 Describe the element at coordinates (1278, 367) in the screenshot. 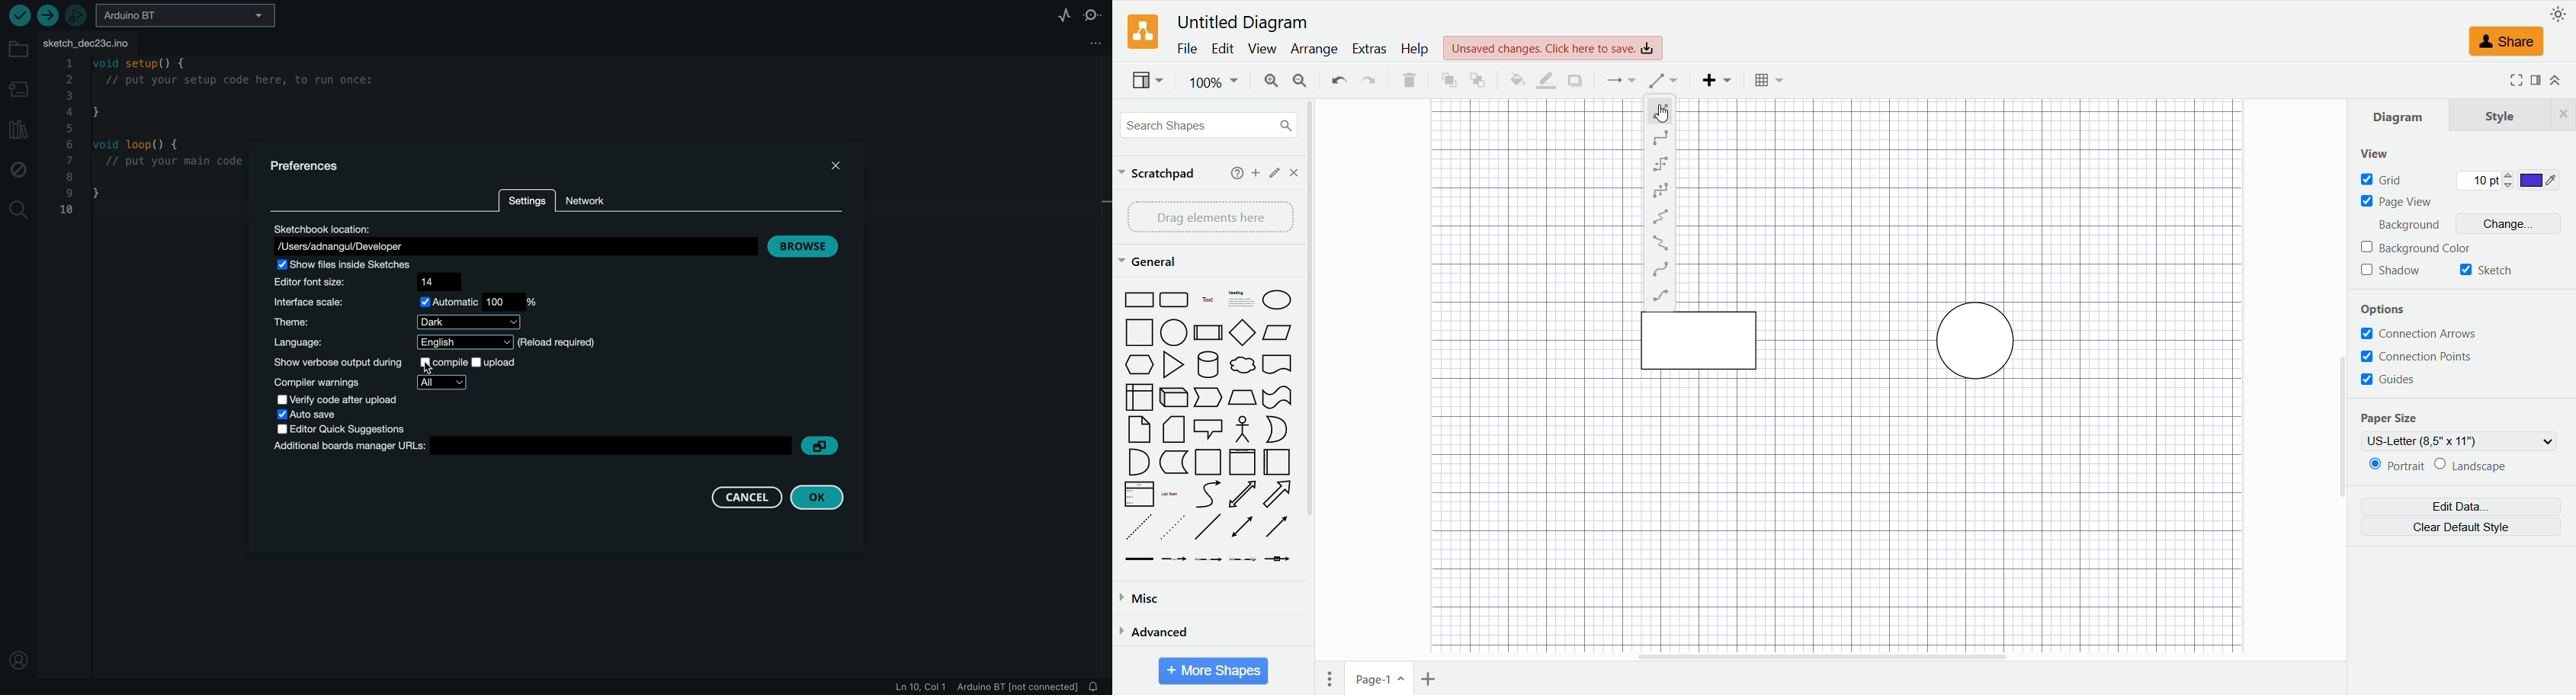

I see `Bookmar` at that location.